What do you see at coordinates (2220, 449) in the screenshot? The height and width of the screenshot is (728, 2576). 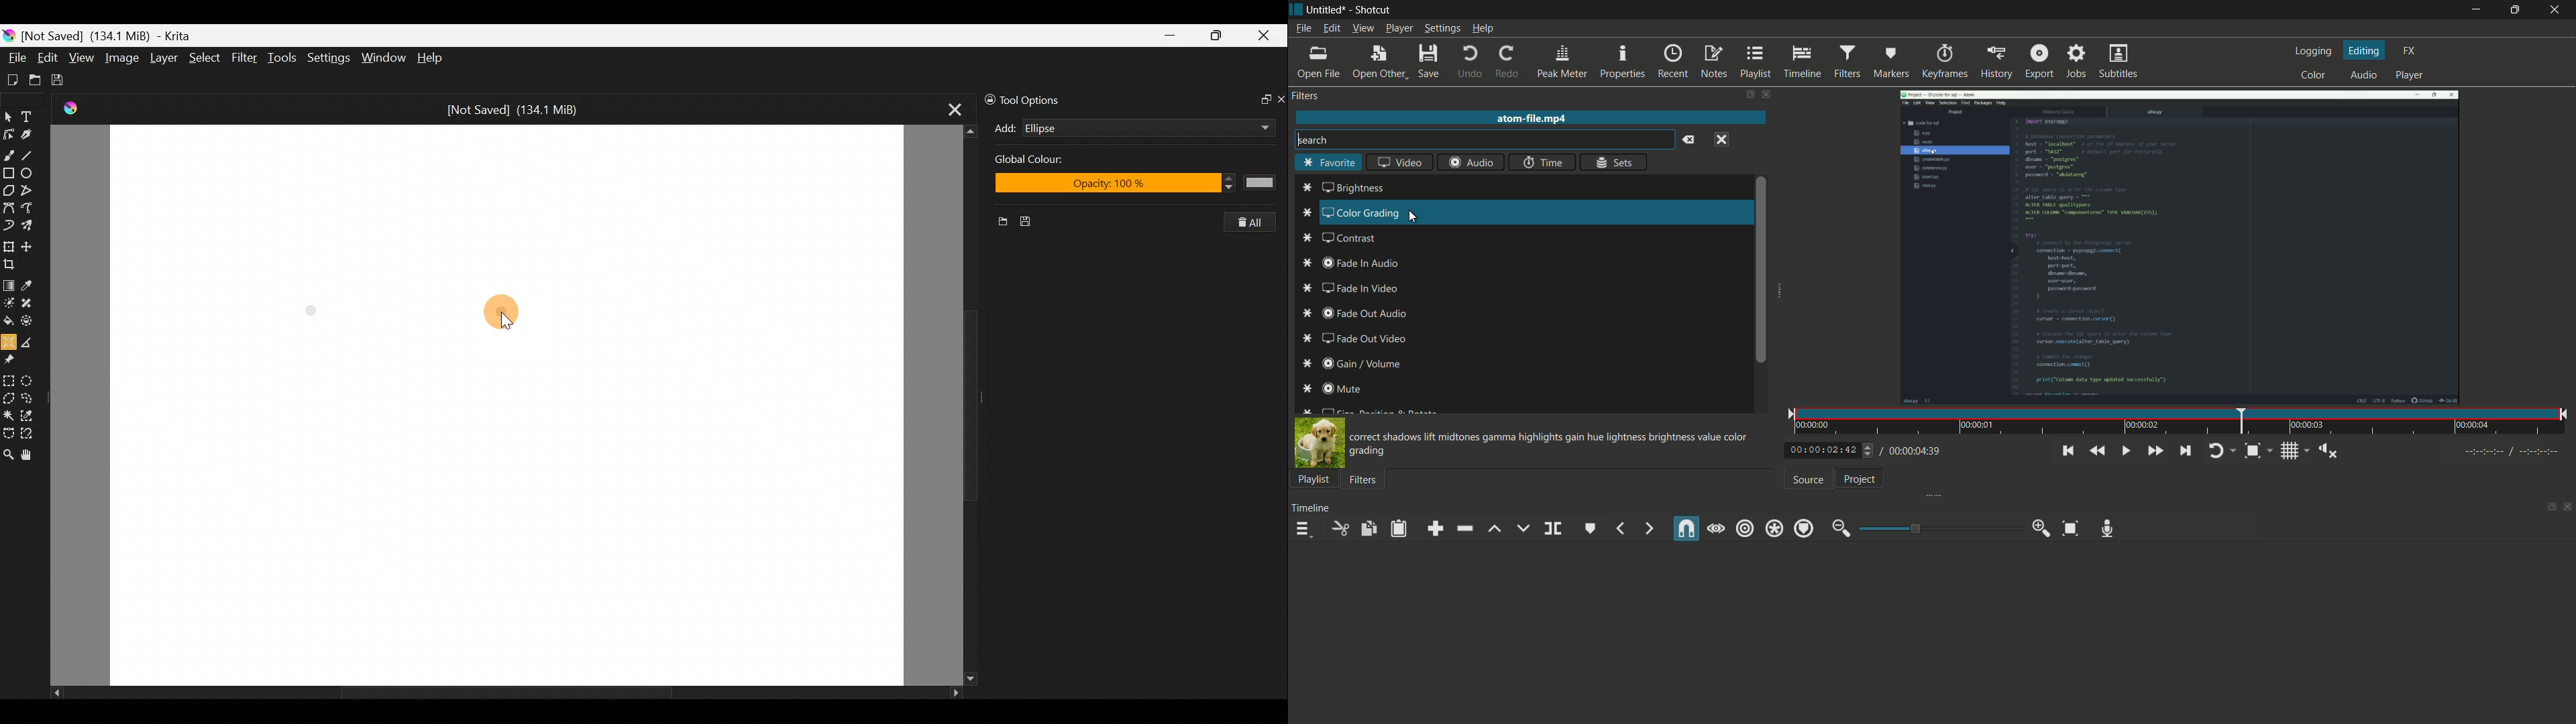 I see `toggle player looping` at bounding box center [2220, 449].